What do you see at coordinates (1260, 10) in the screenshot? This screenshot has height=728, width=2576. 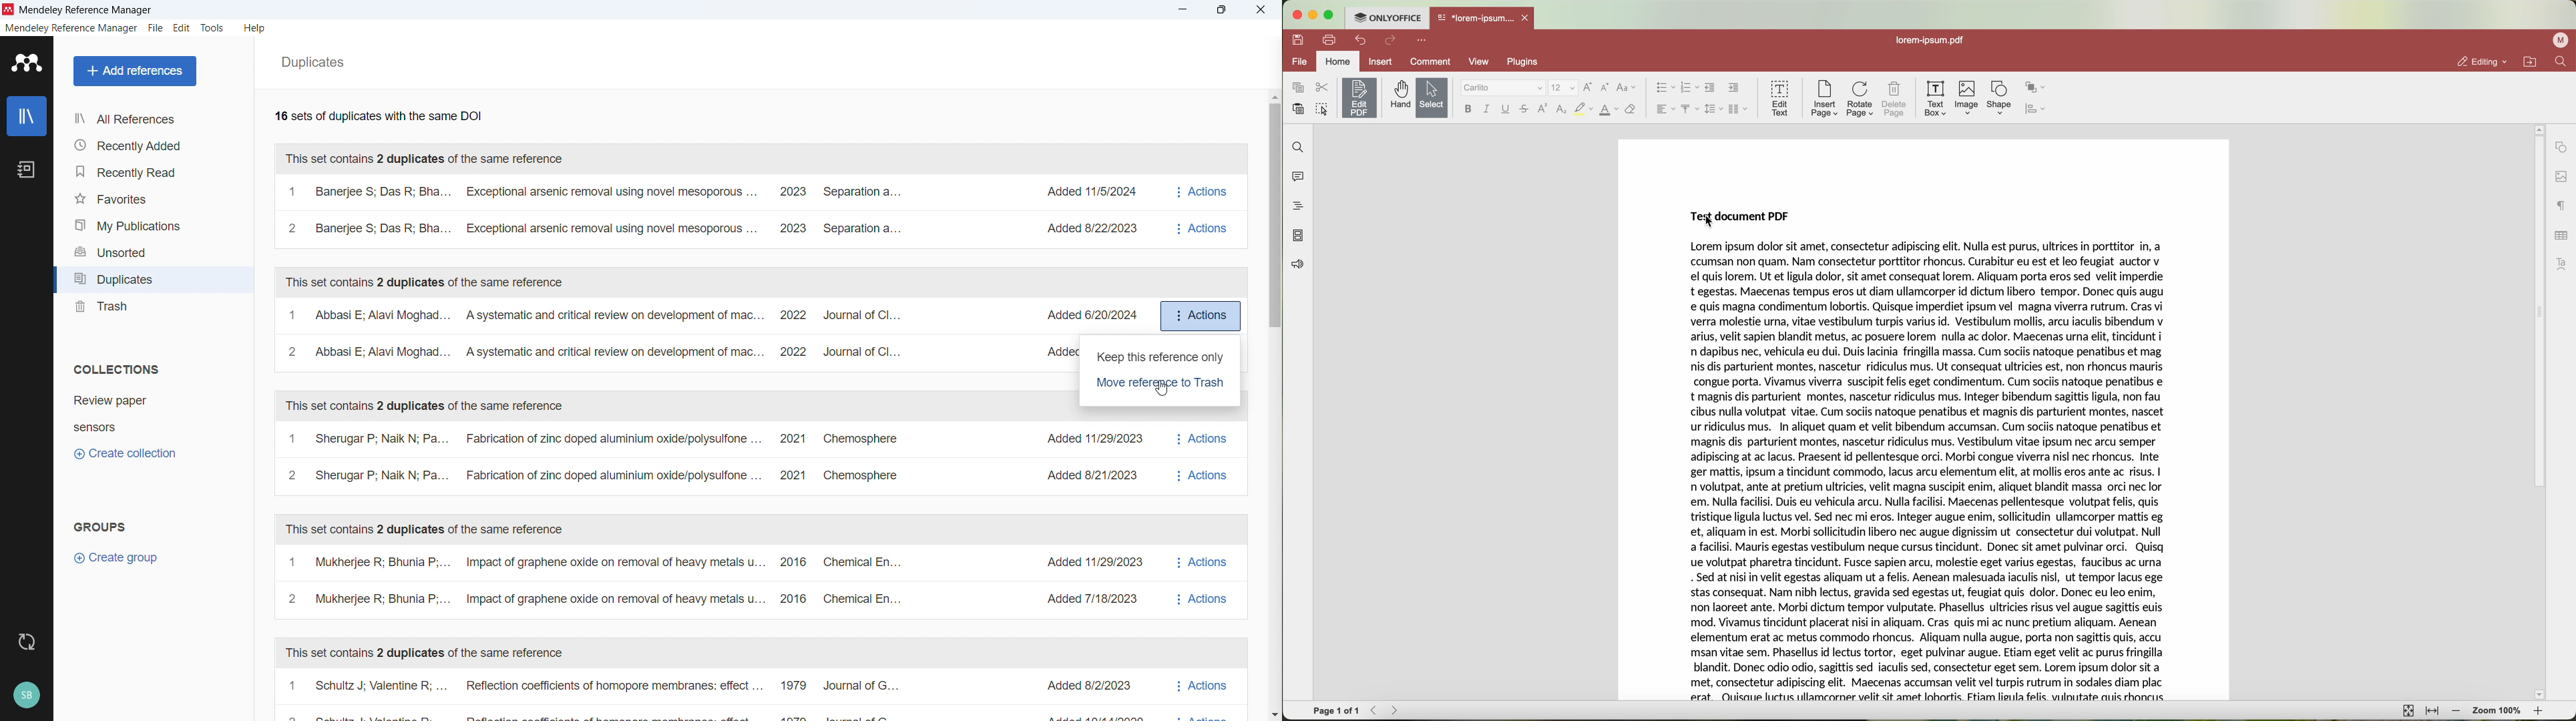 I see `close ` at bounding box center [1260, 10].